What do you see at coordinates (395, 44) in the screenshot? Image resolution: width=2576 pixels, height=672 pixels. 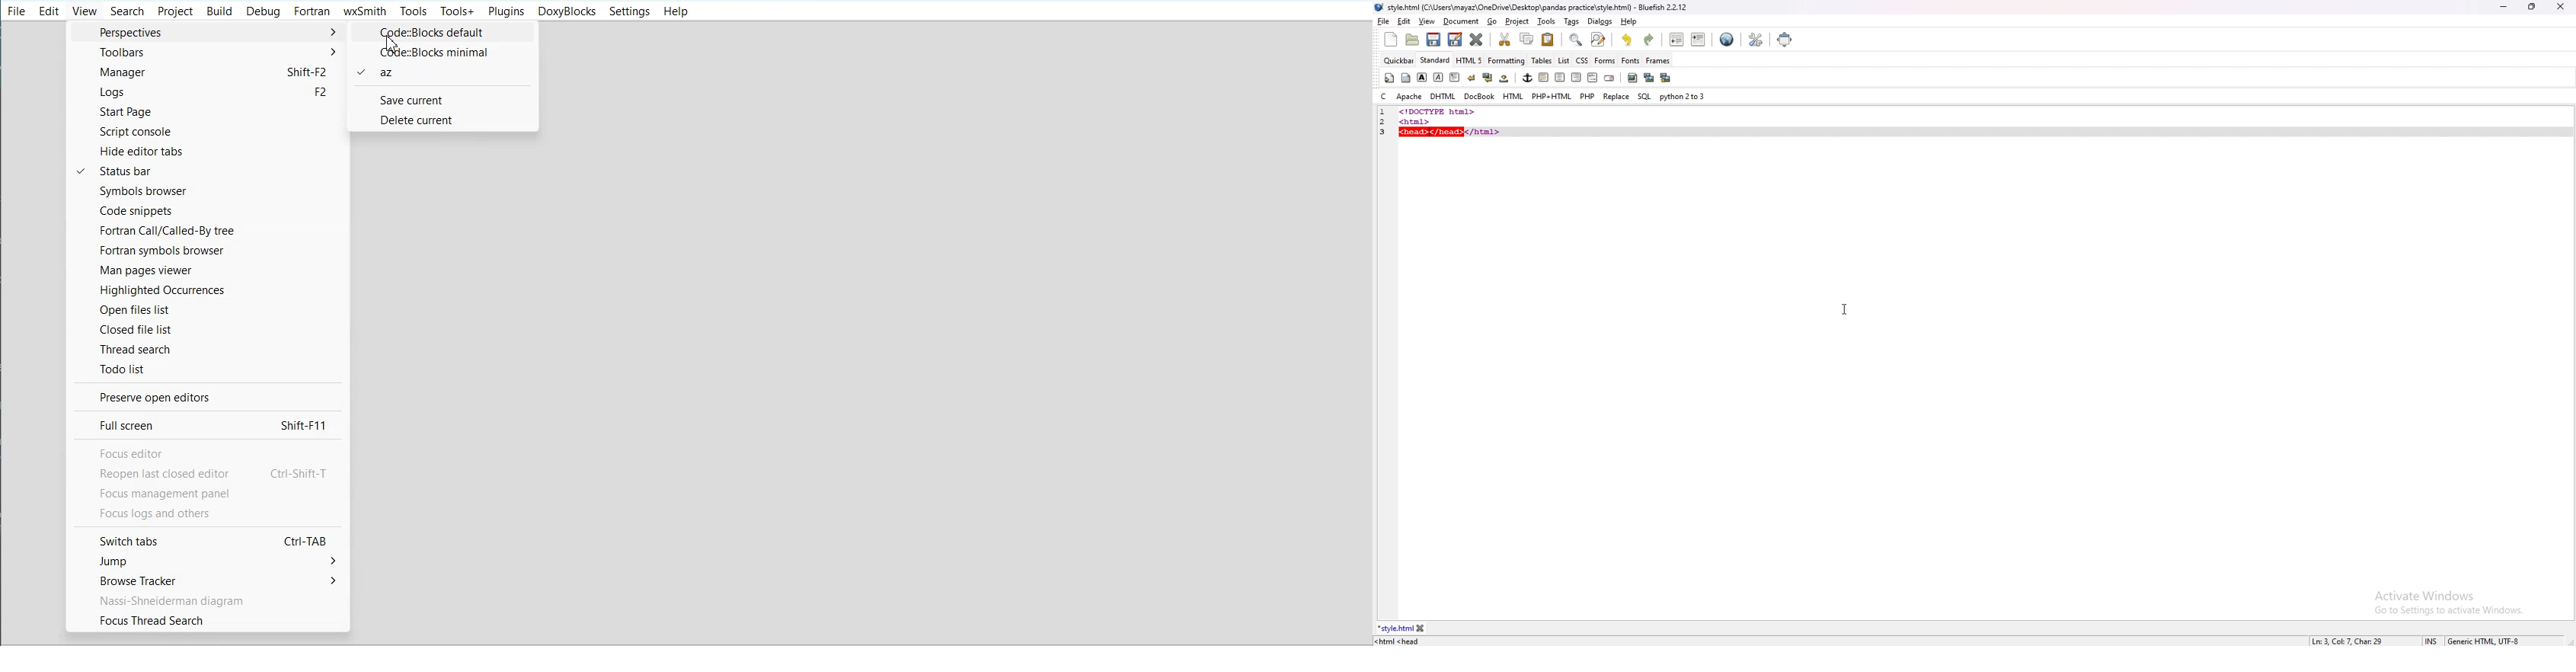 I see `Cursor` at bounding box center [395, 44].